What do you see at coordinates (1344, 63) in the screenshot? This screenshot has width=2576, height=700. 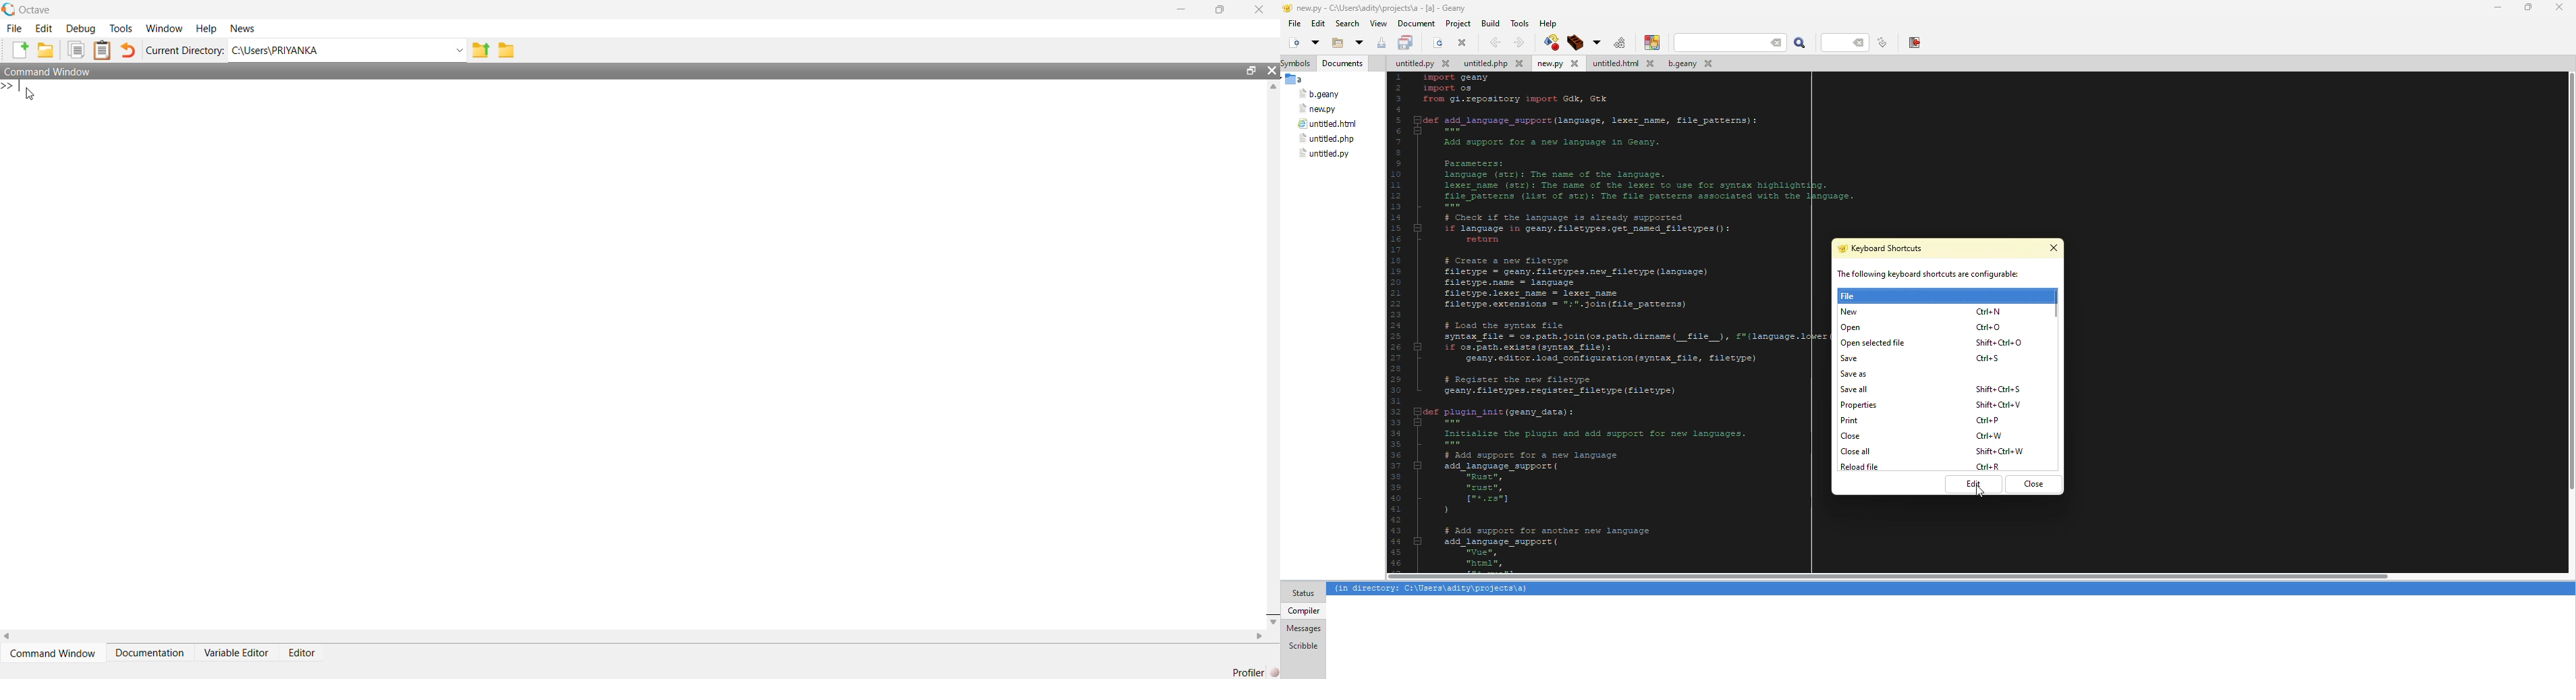 I see `documents` at bounding box center [1344, 63].